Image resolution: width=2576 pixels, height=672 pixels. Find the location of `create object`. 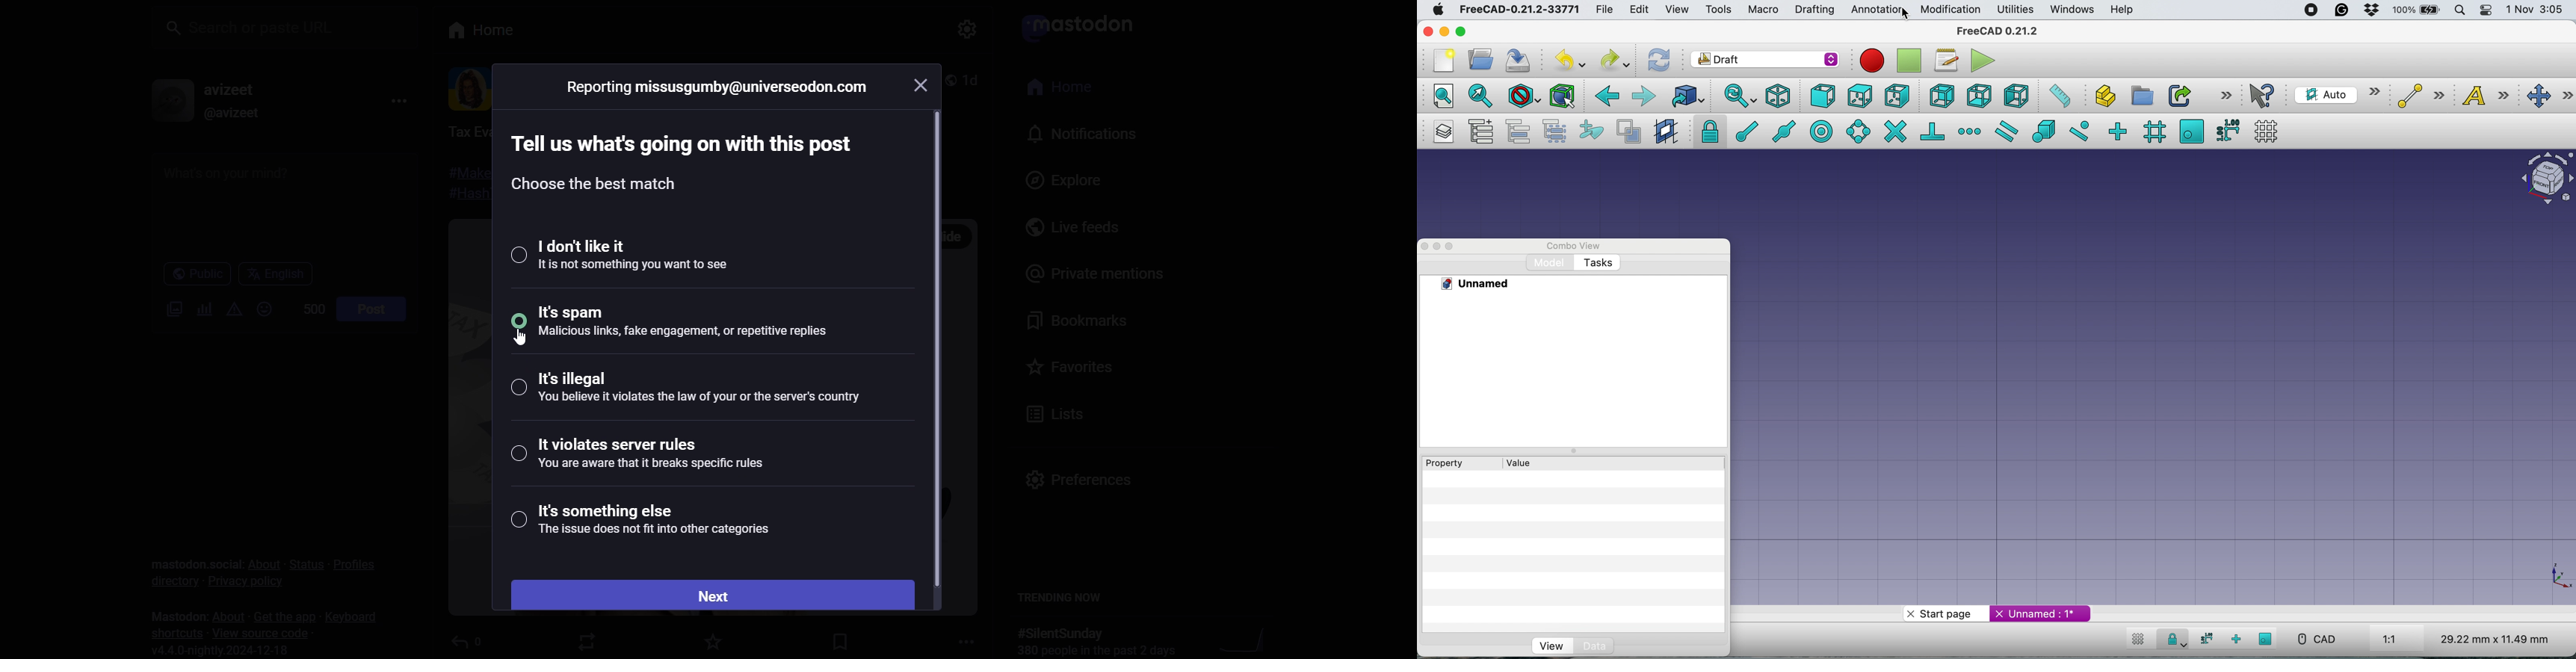

create object is located at coordinates (2099, 95).